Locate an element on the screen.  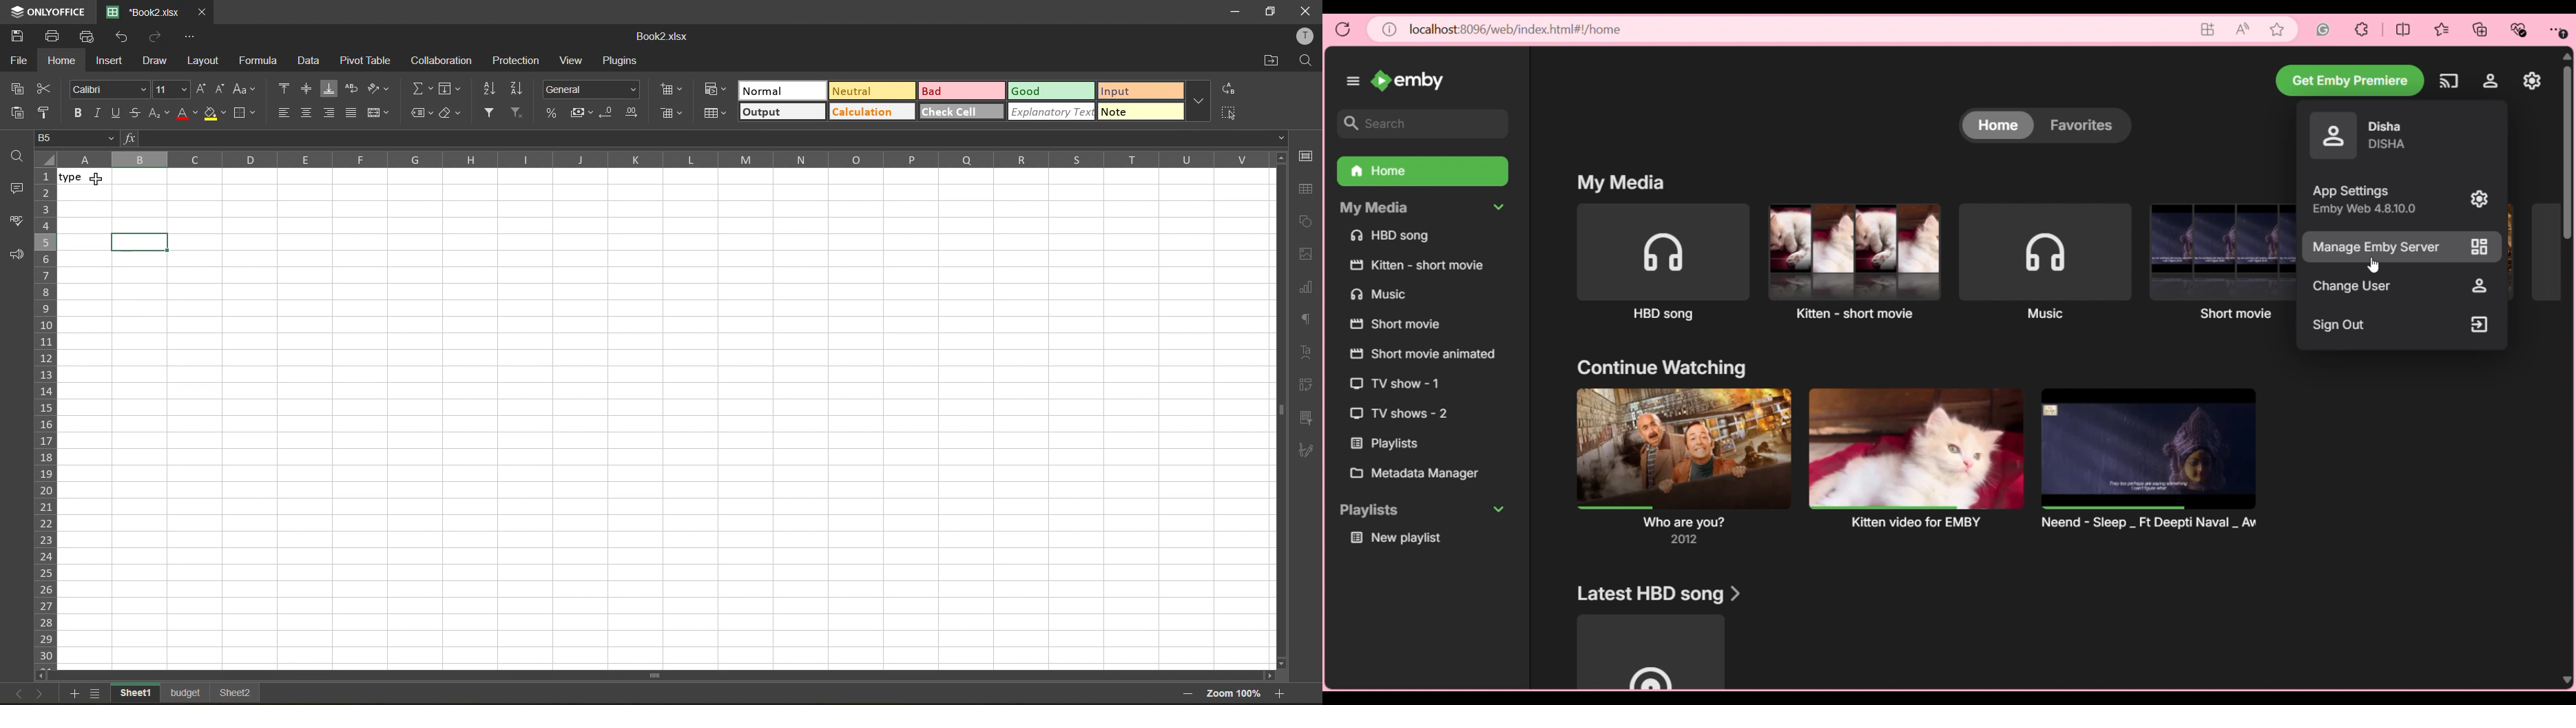
open location is located at coordinates (1268, 62).